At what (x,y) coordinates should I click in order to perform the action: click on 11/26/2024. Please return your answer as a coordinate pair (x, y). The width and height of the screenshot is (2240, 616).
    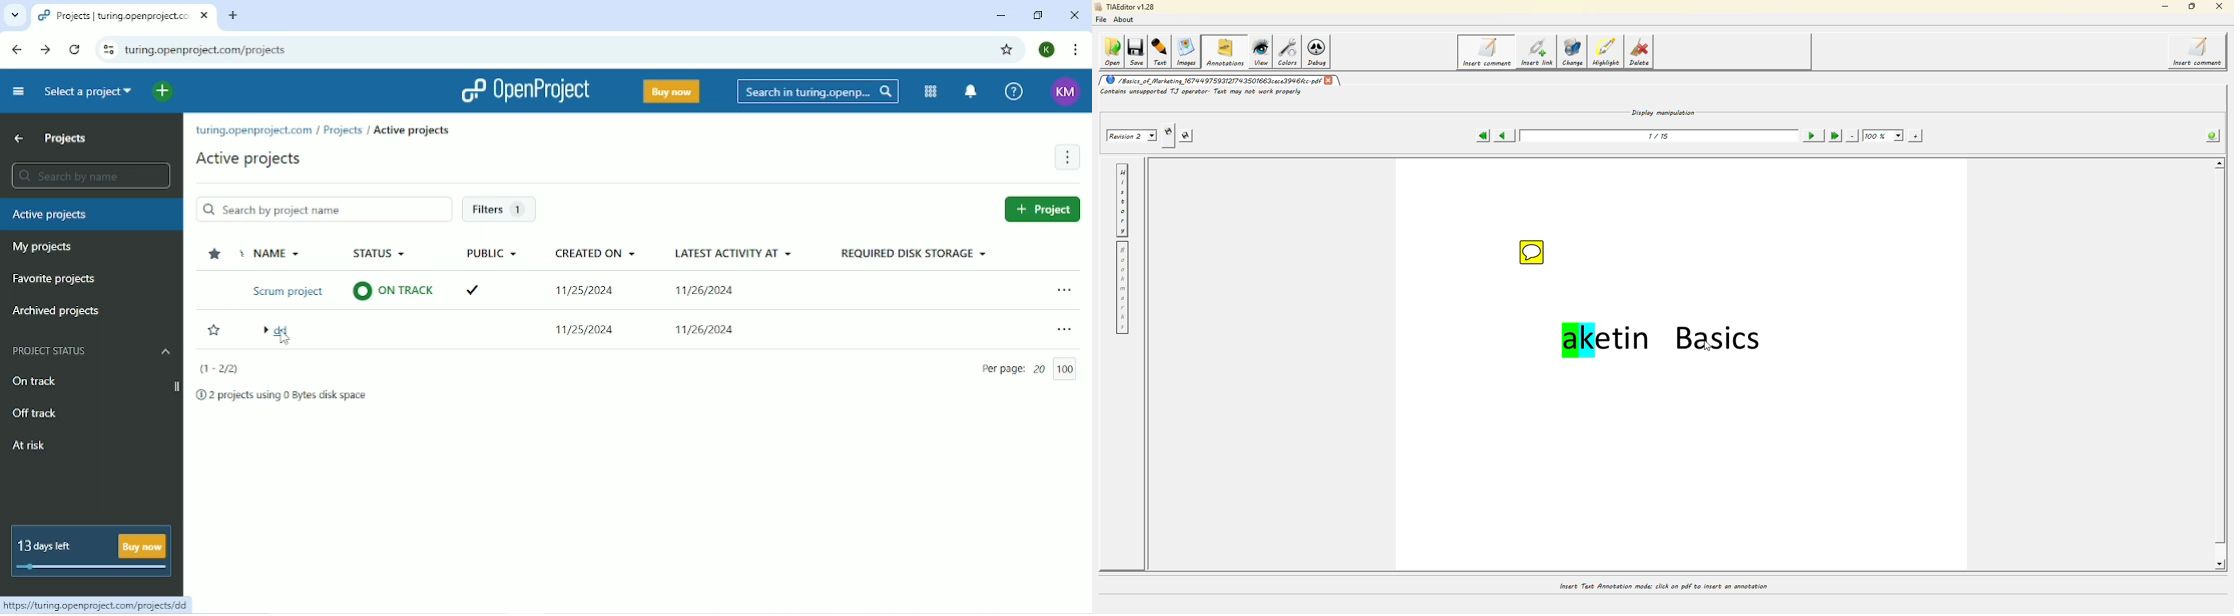
    Looking at the image, I should click on (697, 329).